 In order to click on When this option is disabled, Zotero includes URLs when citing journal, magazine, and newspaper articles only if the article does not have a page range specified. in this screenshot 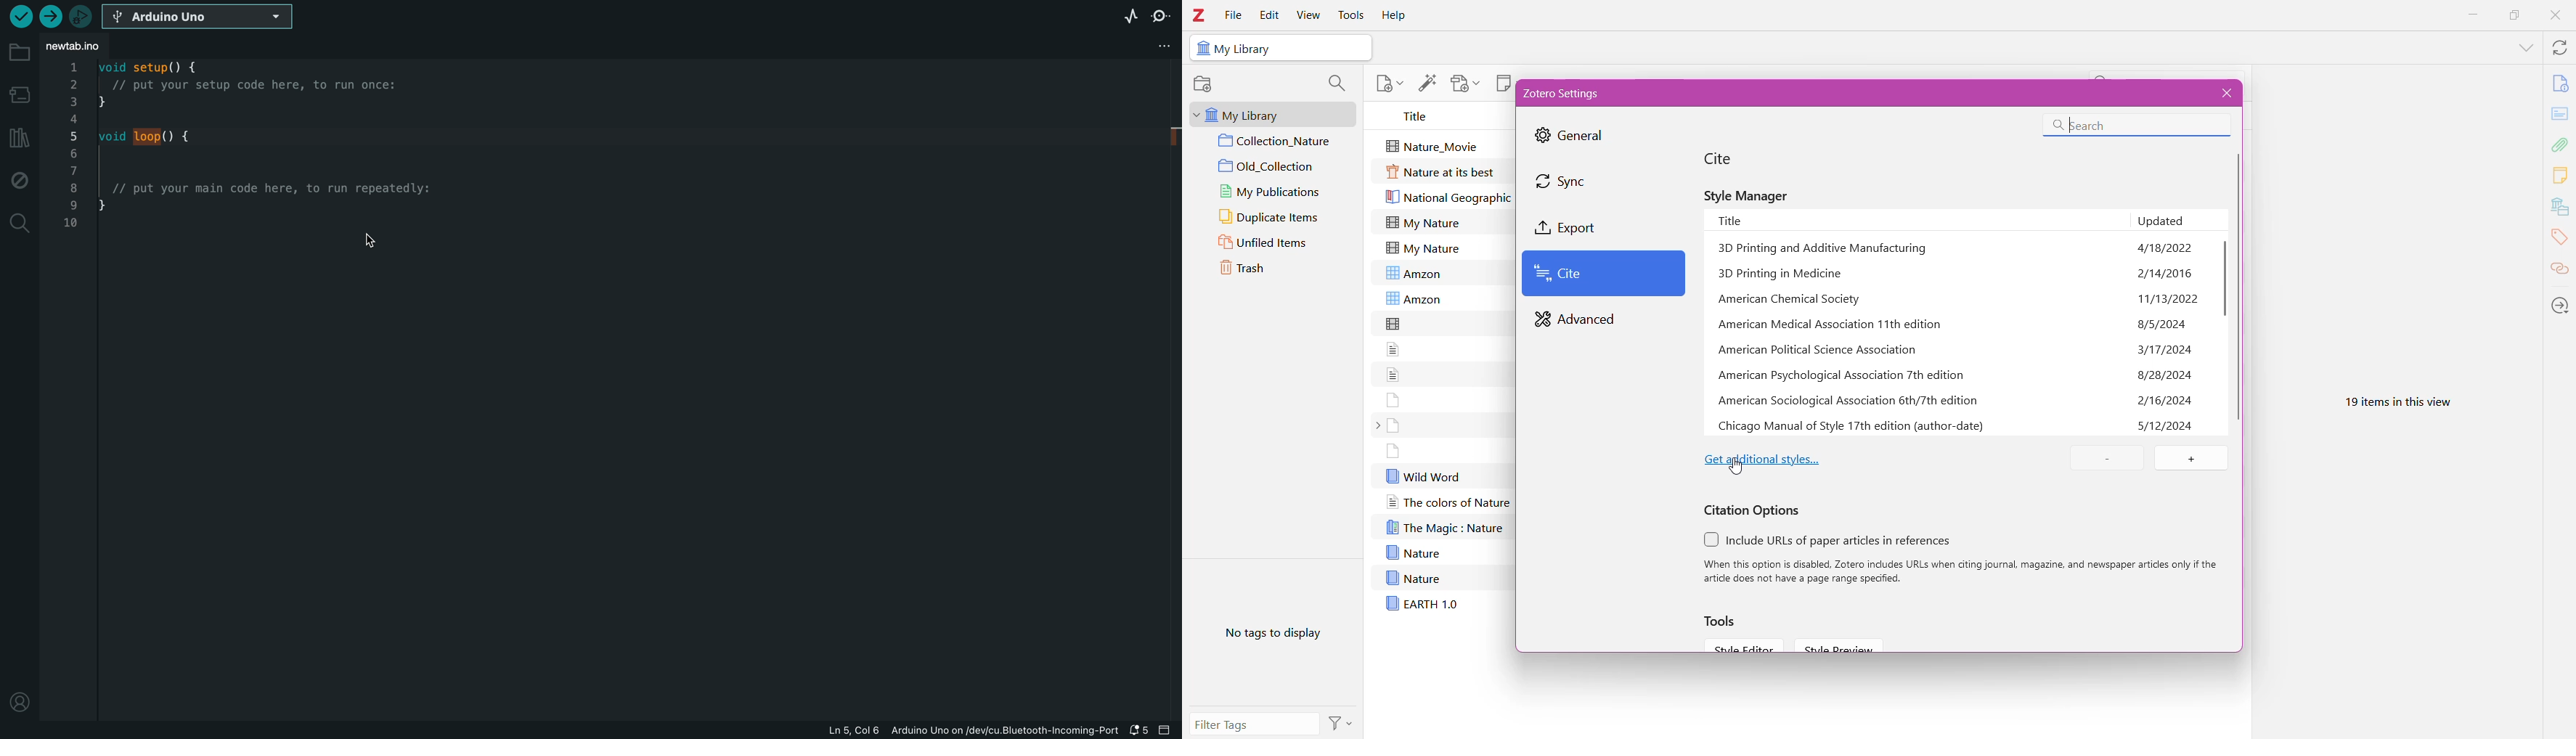, I will do `click(1963, 572)`.